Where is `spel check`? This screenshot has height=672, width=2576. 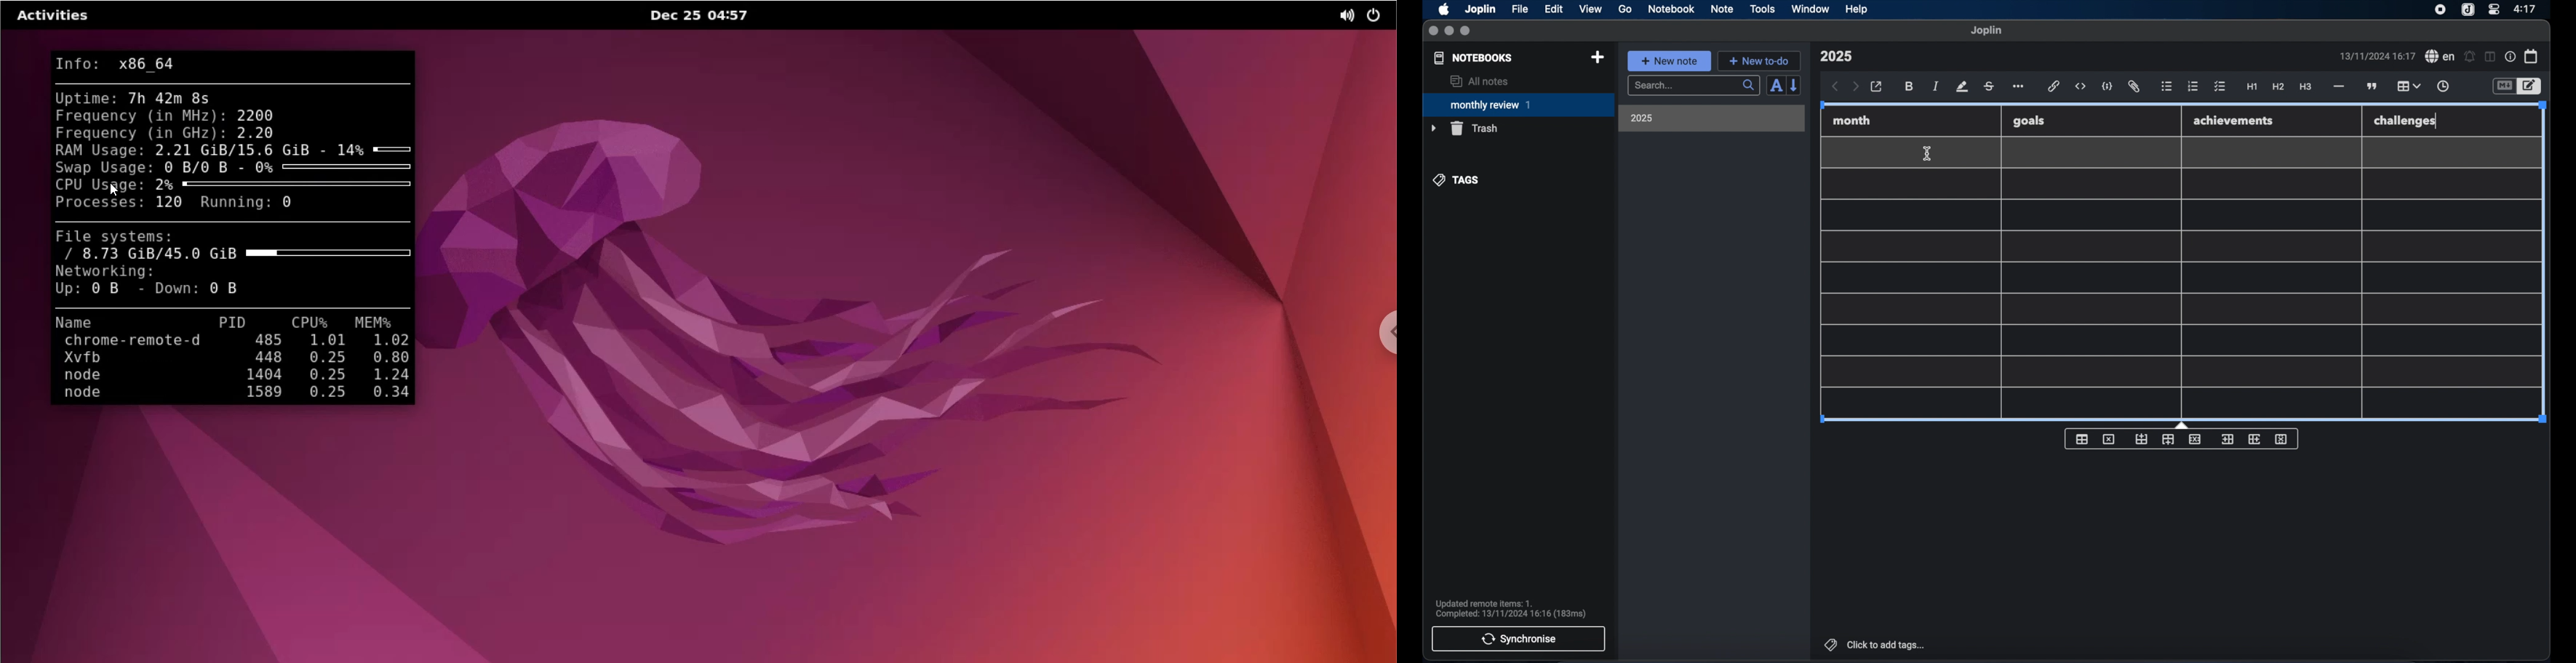
spel check is located at coordinates (2440, 56).